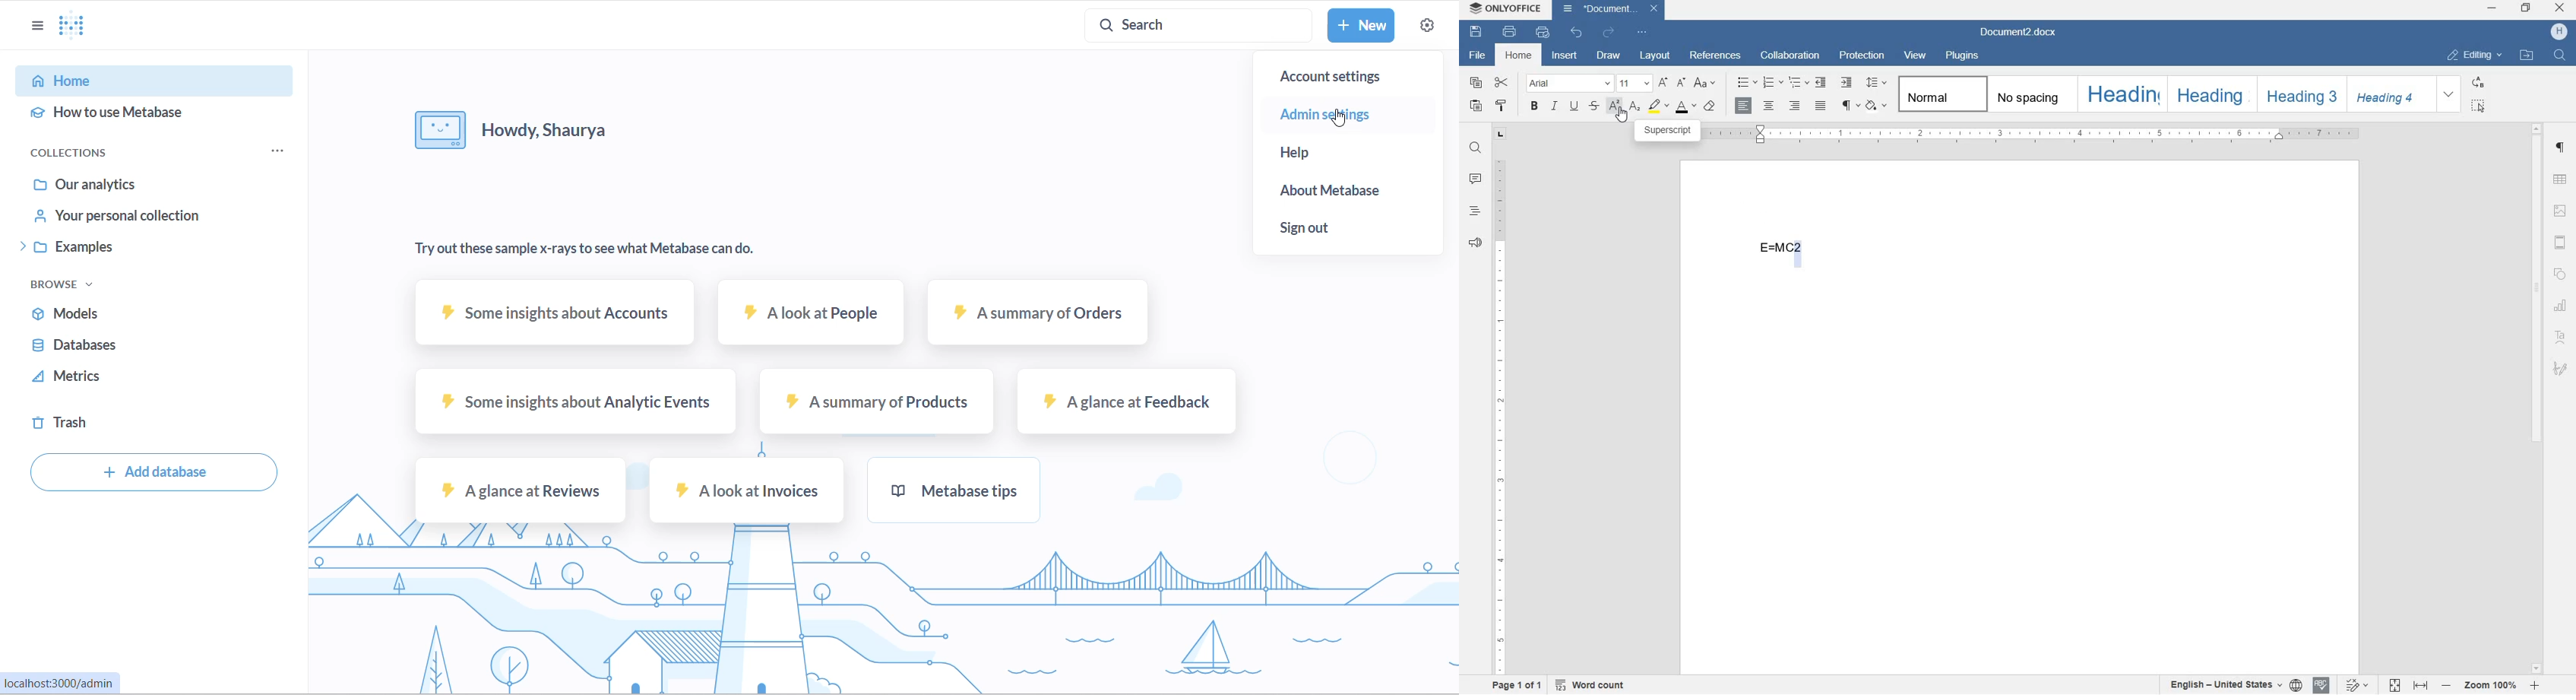 This screenshot has width=2576, height=700. I want to click on account setting, so click(1347, 77).